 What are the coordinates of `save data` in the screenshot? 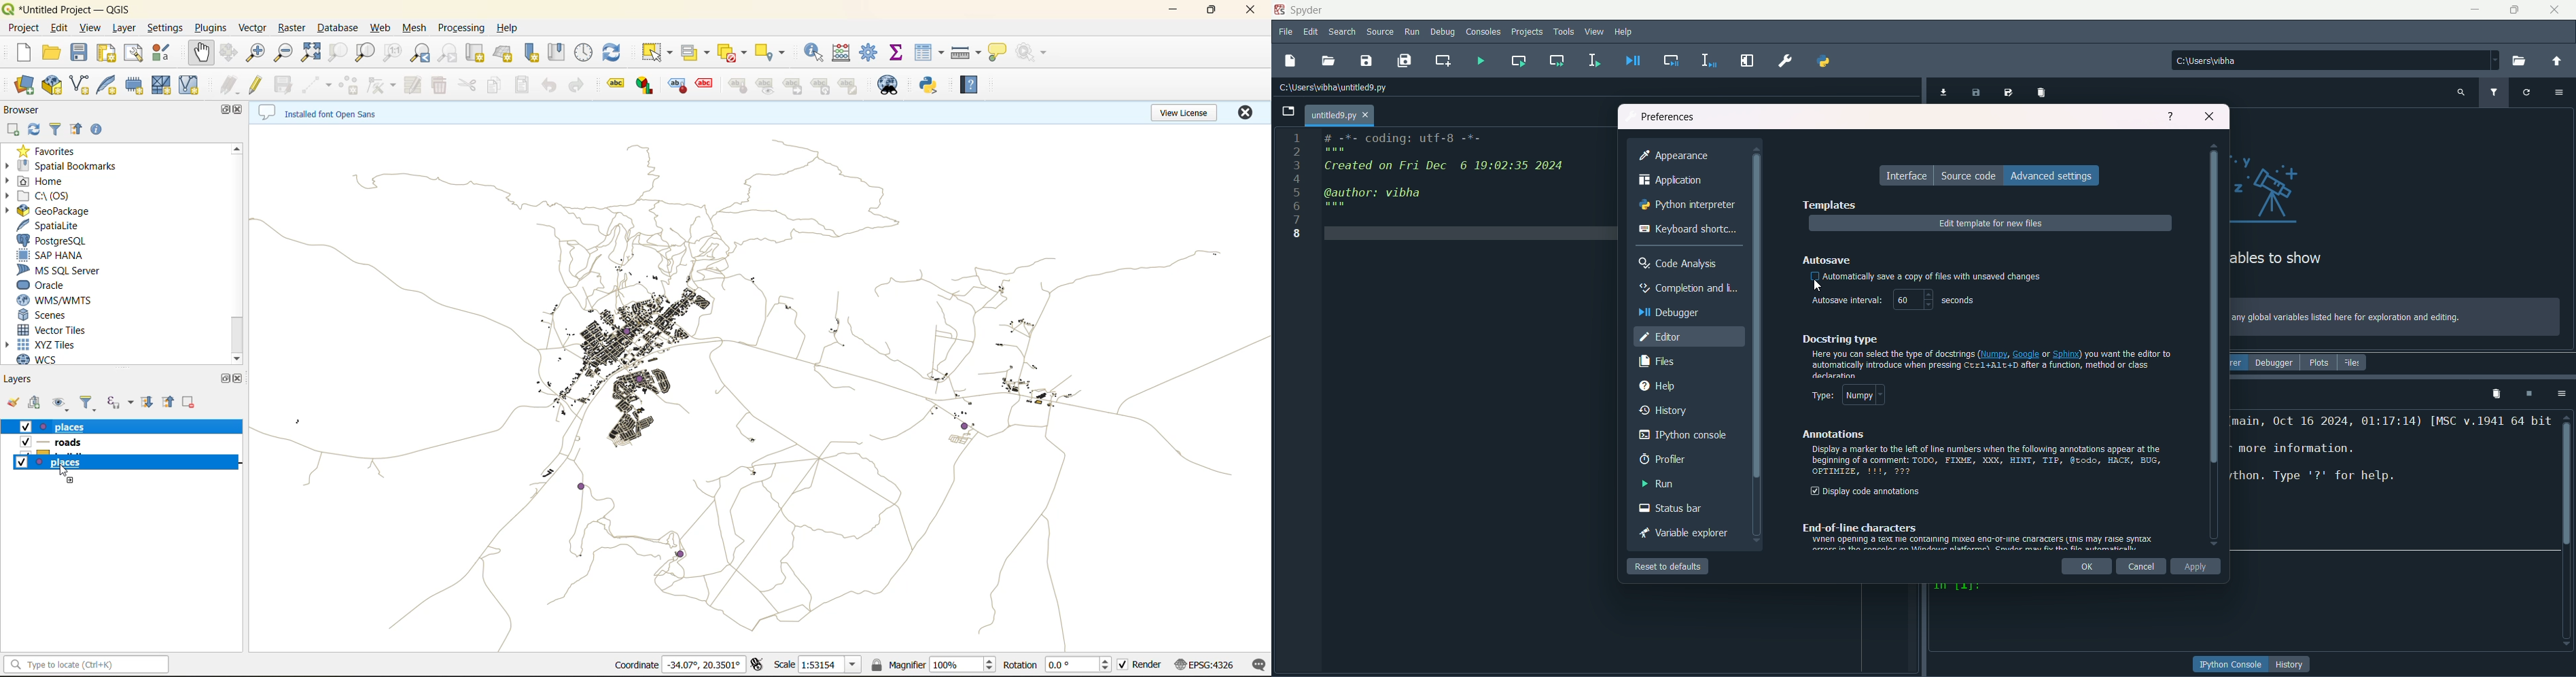 It's located at (1976, 94).